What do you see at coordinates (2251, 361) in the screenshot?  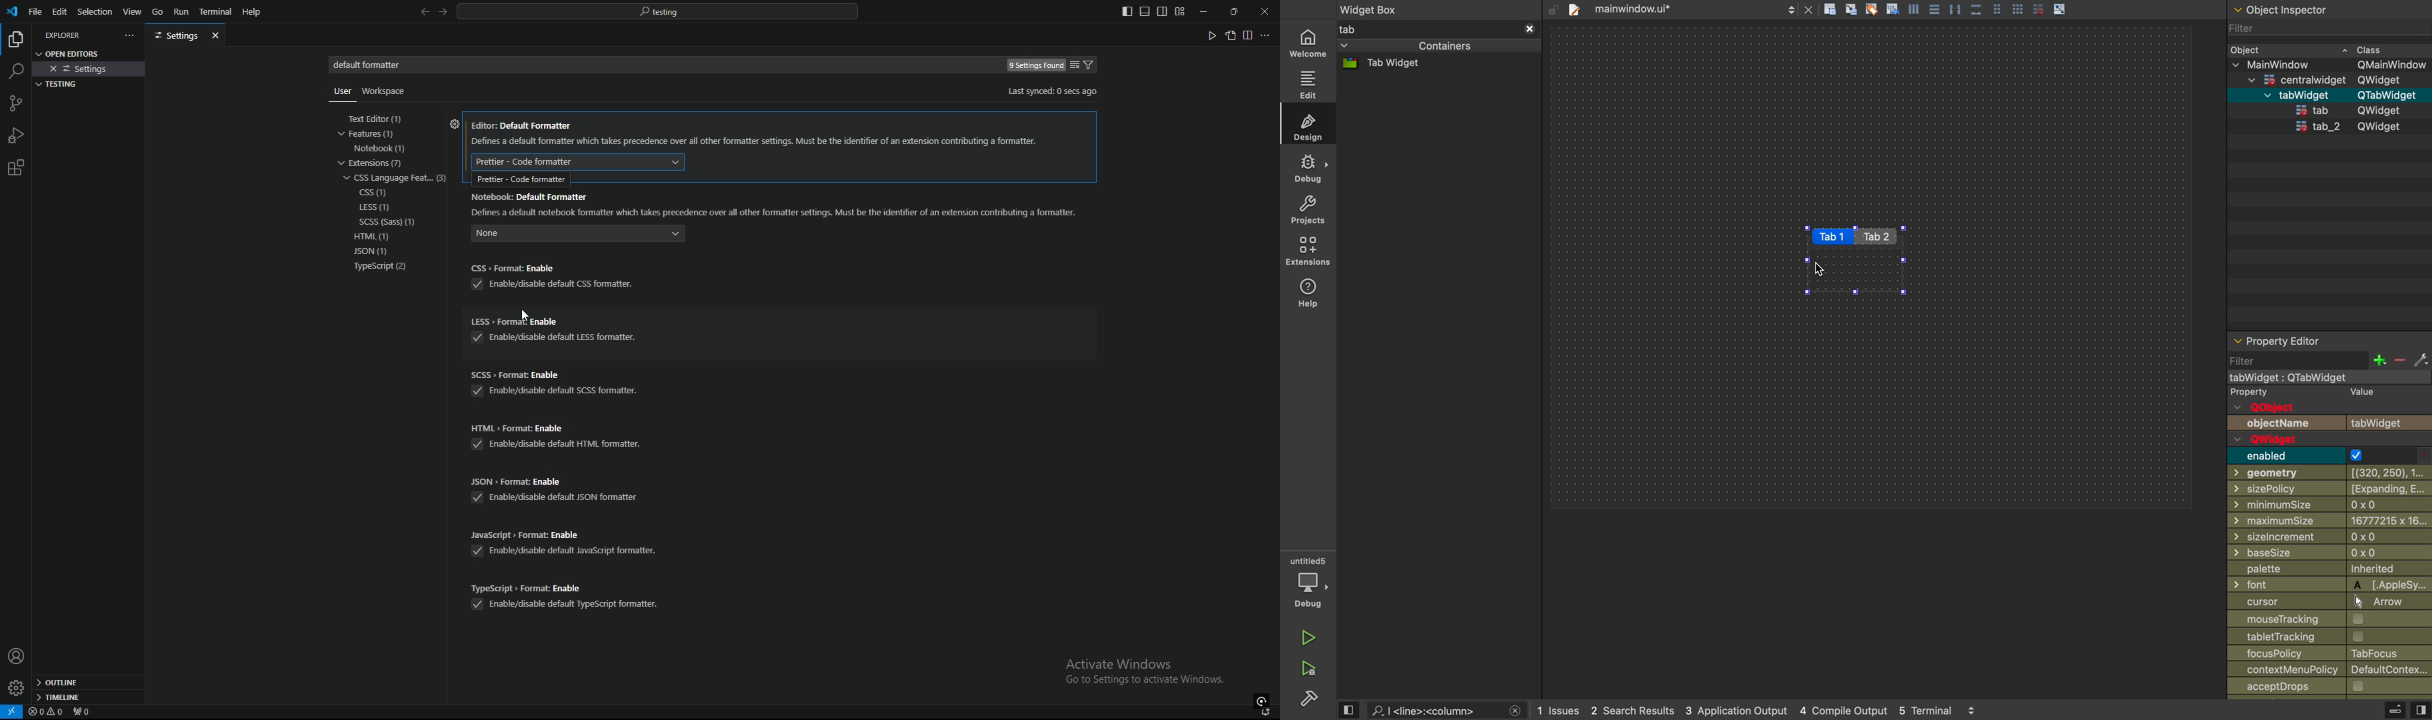 I see `filter` at bounding box center [2251, 361].